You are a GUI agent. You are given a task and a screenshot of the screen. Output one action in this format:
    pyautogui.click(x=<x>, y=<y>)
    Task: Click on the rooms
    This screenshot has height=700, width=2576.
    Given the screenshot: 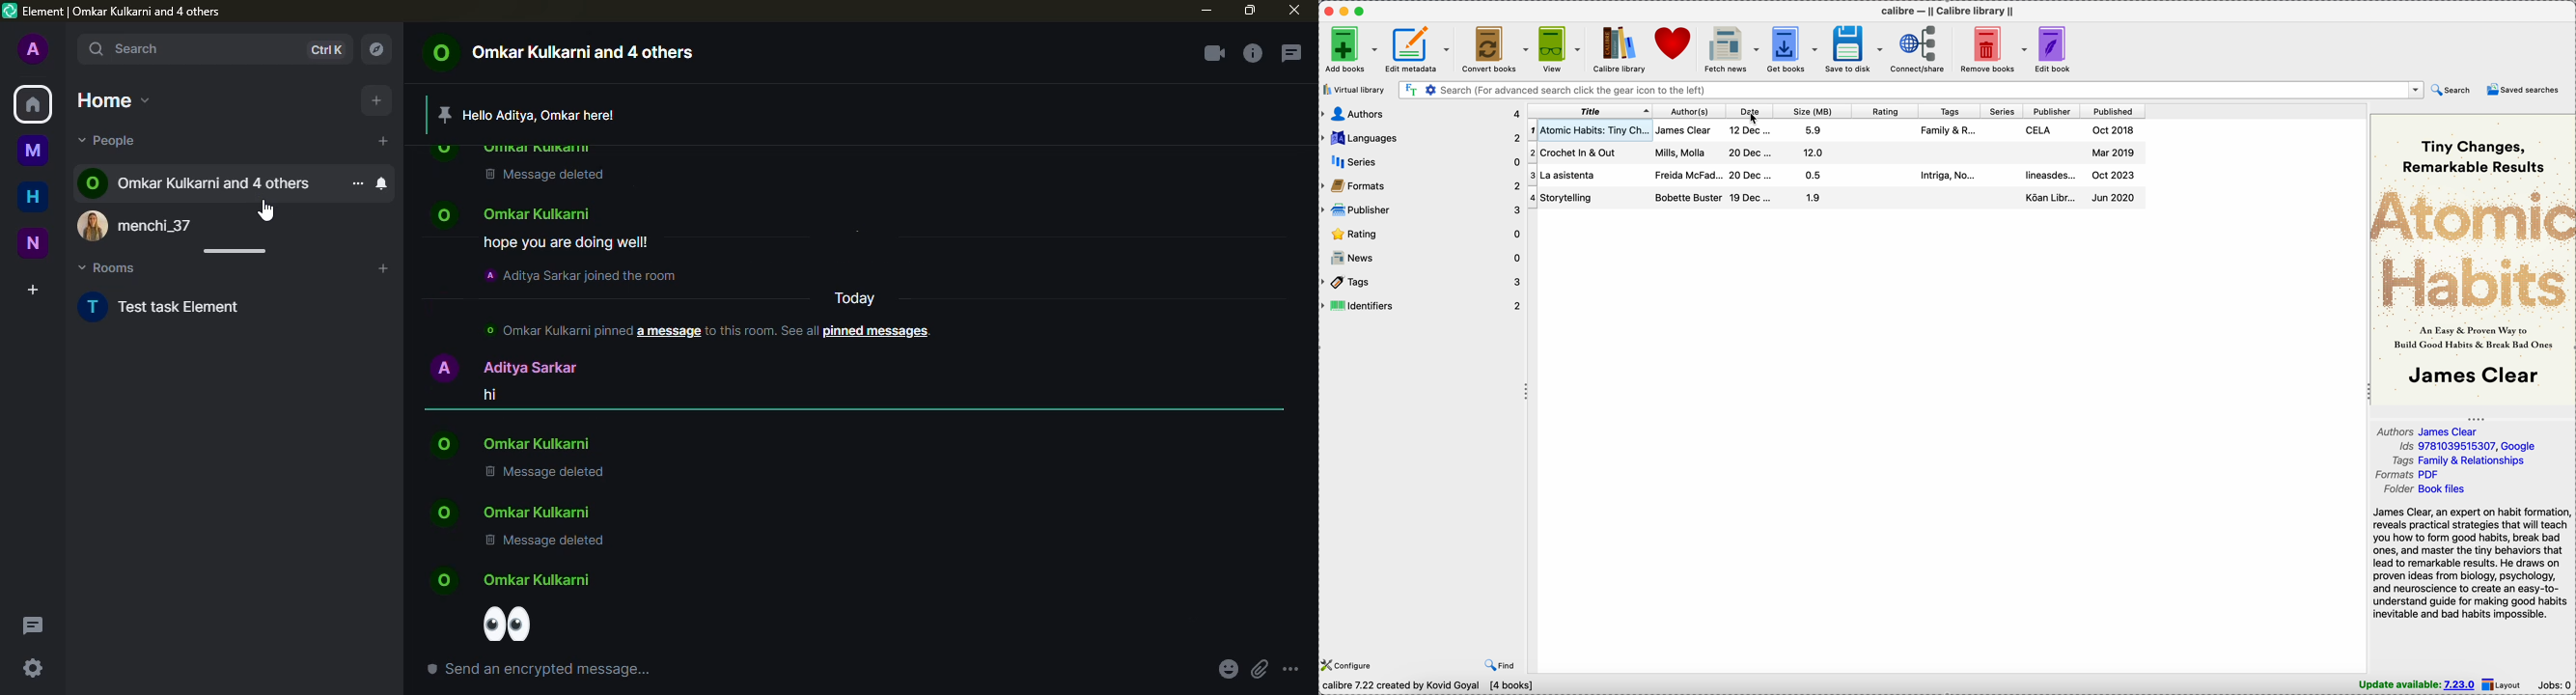 What is the action you would take?
    pyautogui.click(x=115, y=265)
    